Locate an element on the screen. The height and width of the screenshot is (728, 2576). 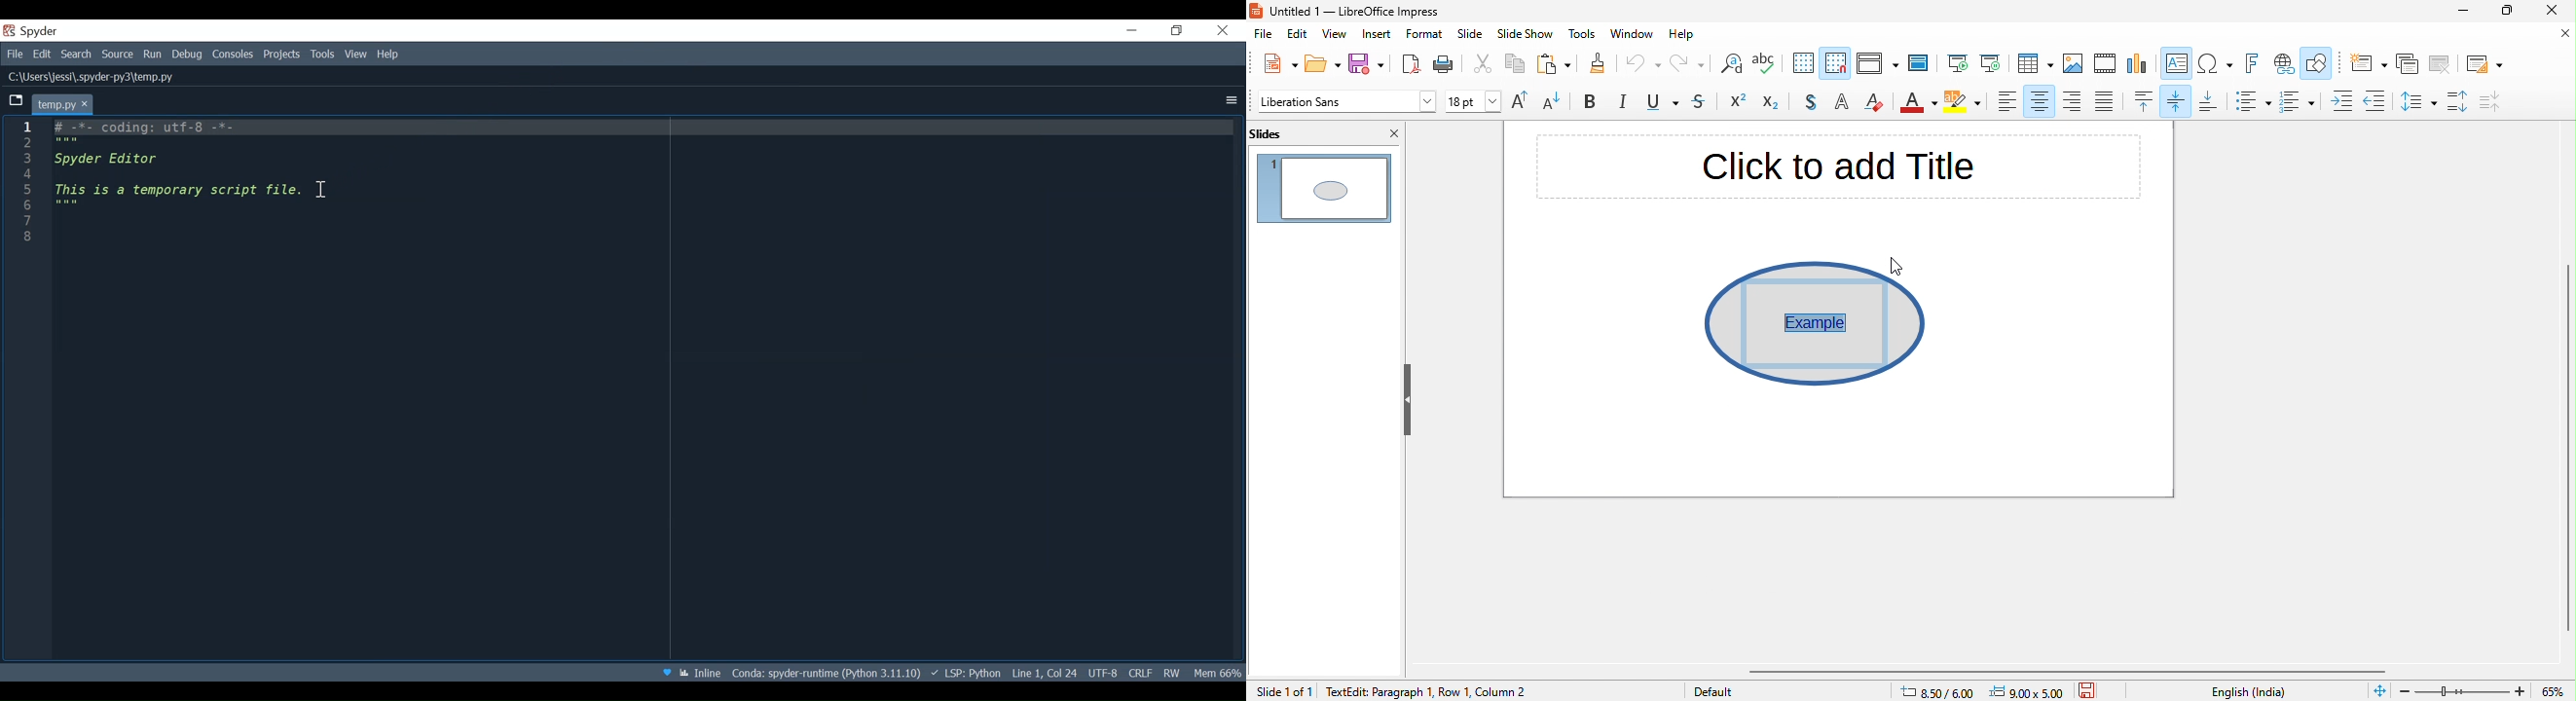
File is located at coordinates (14, 55).